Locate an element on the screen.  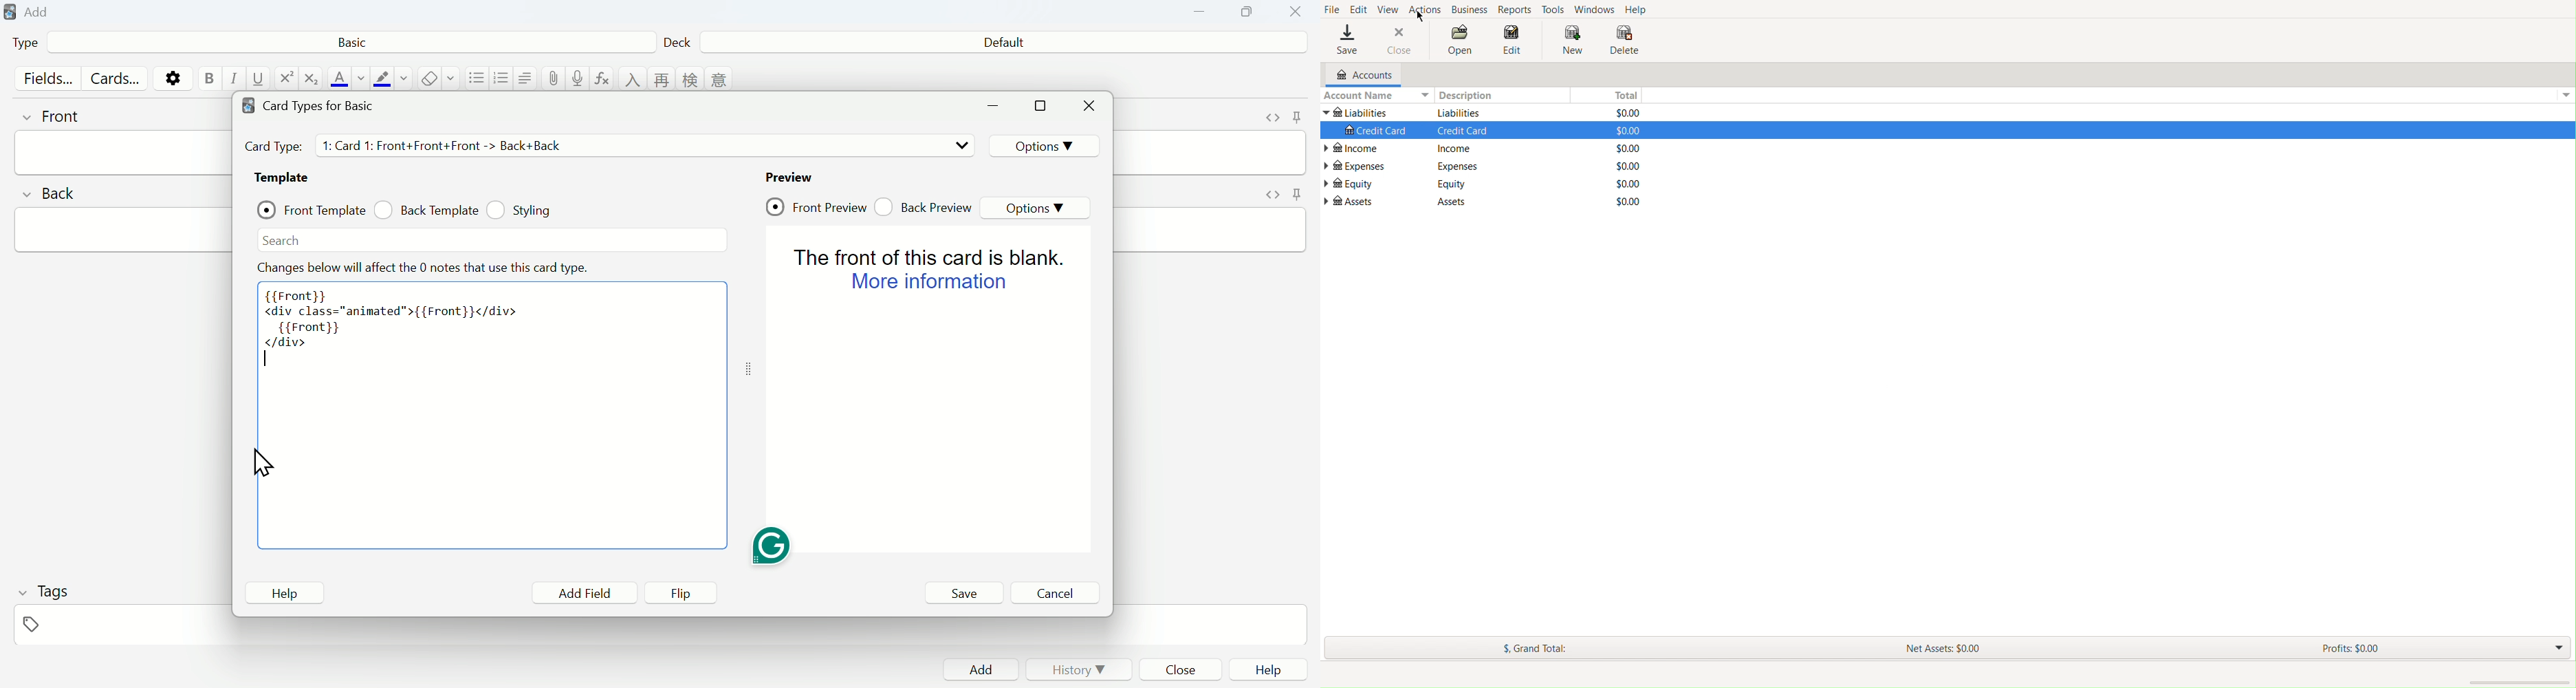
Drop Down is located at coordinates (2556, 649).